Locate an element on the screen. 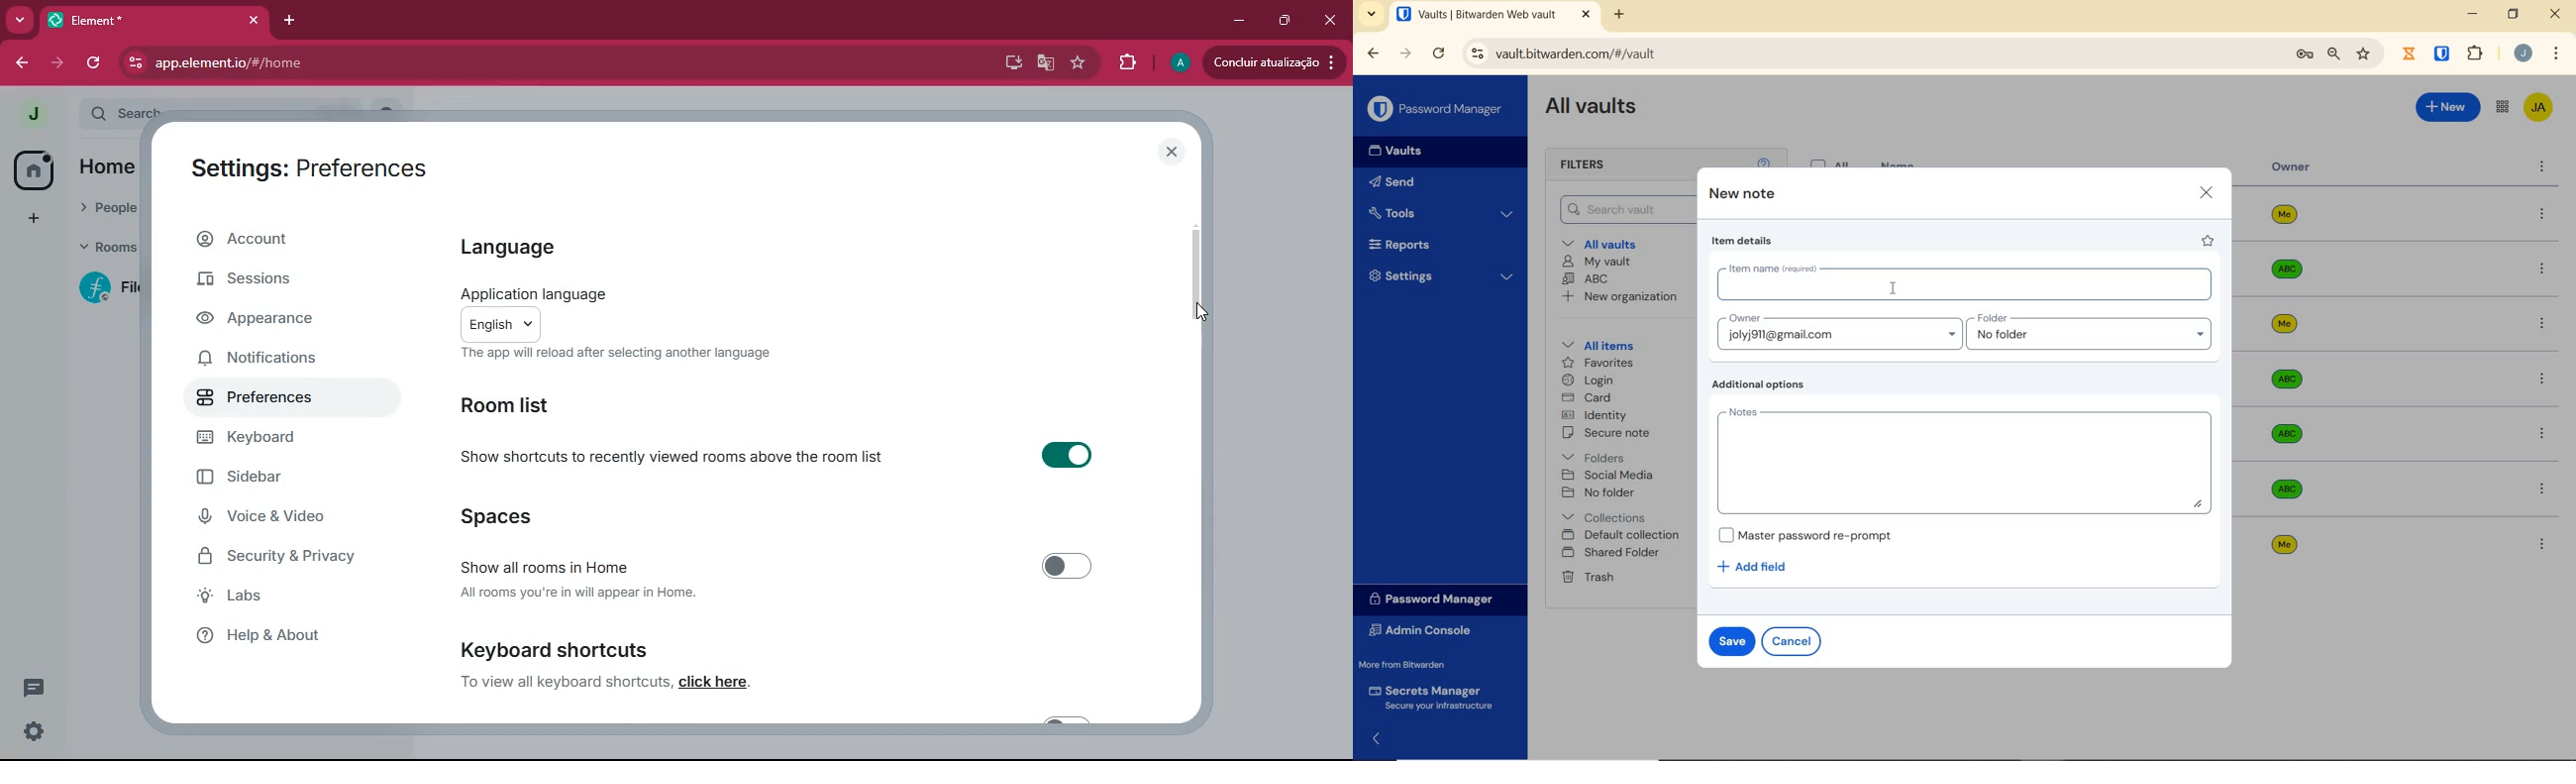 This screenshot has width=2576, height=784. Add Notes is located at coordinates (1967, 461).